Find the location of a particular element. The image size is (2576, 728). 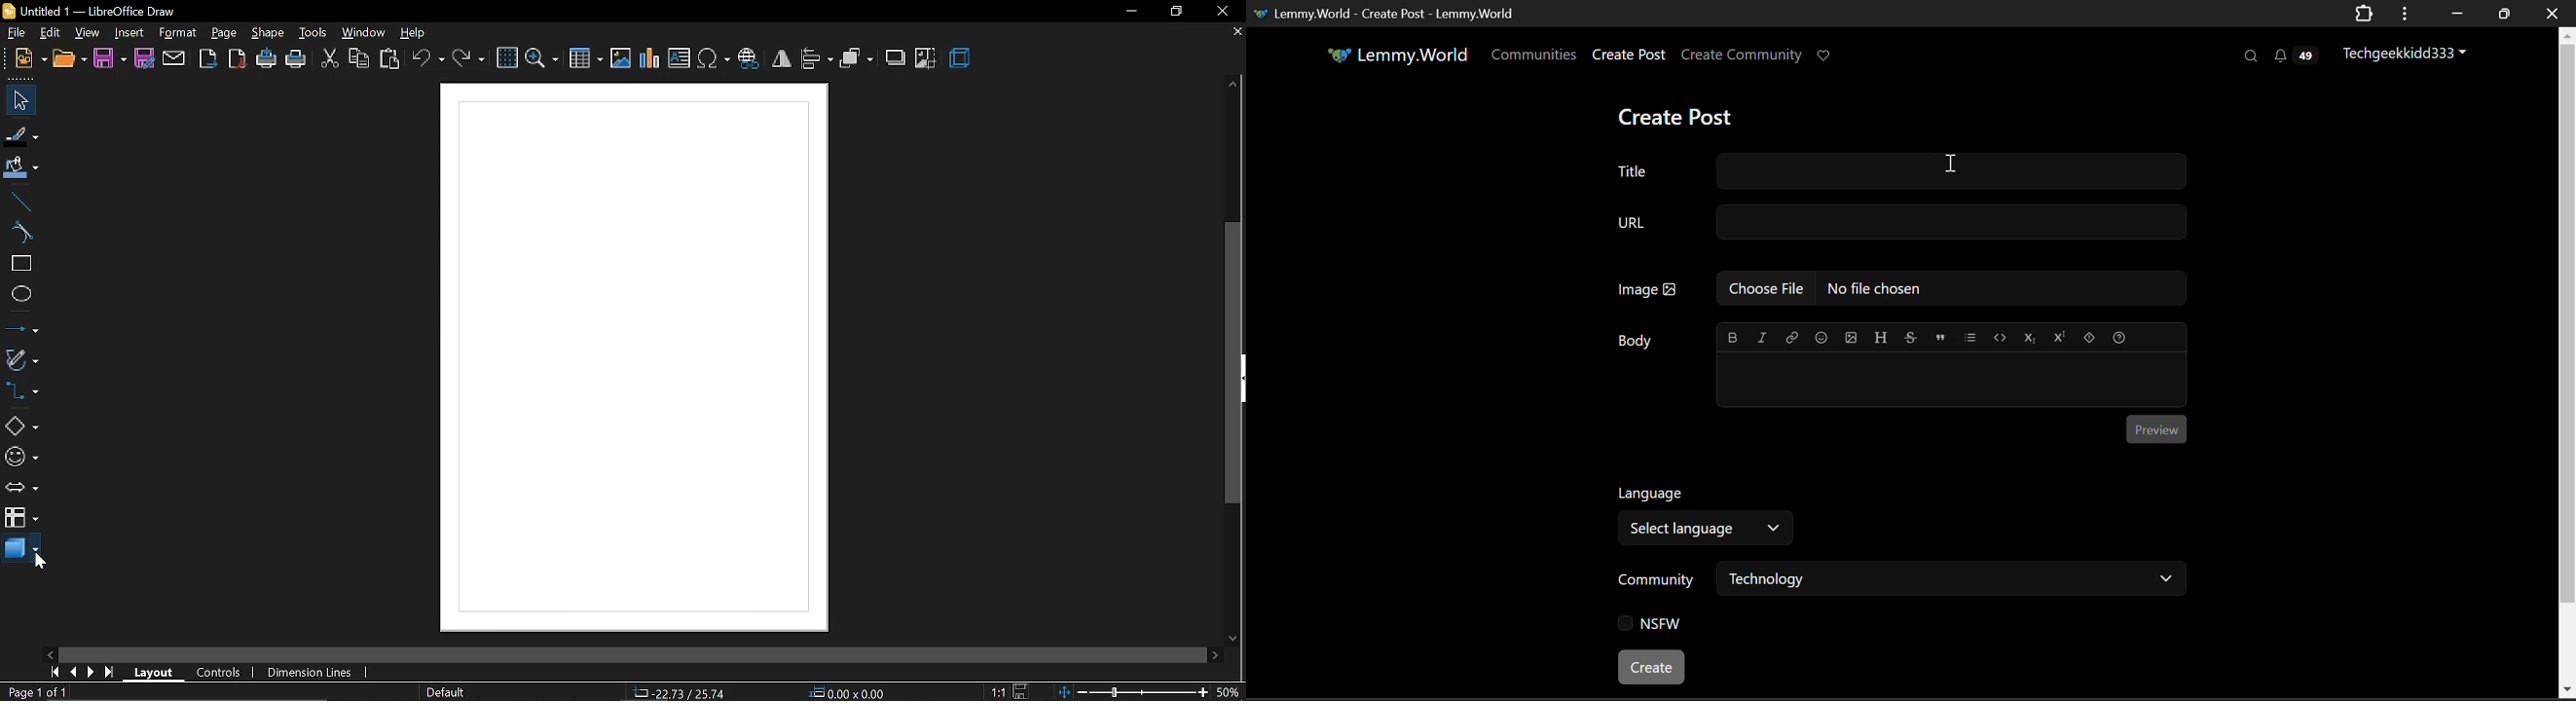

symbol shapes is located at coordinates (21, 457).